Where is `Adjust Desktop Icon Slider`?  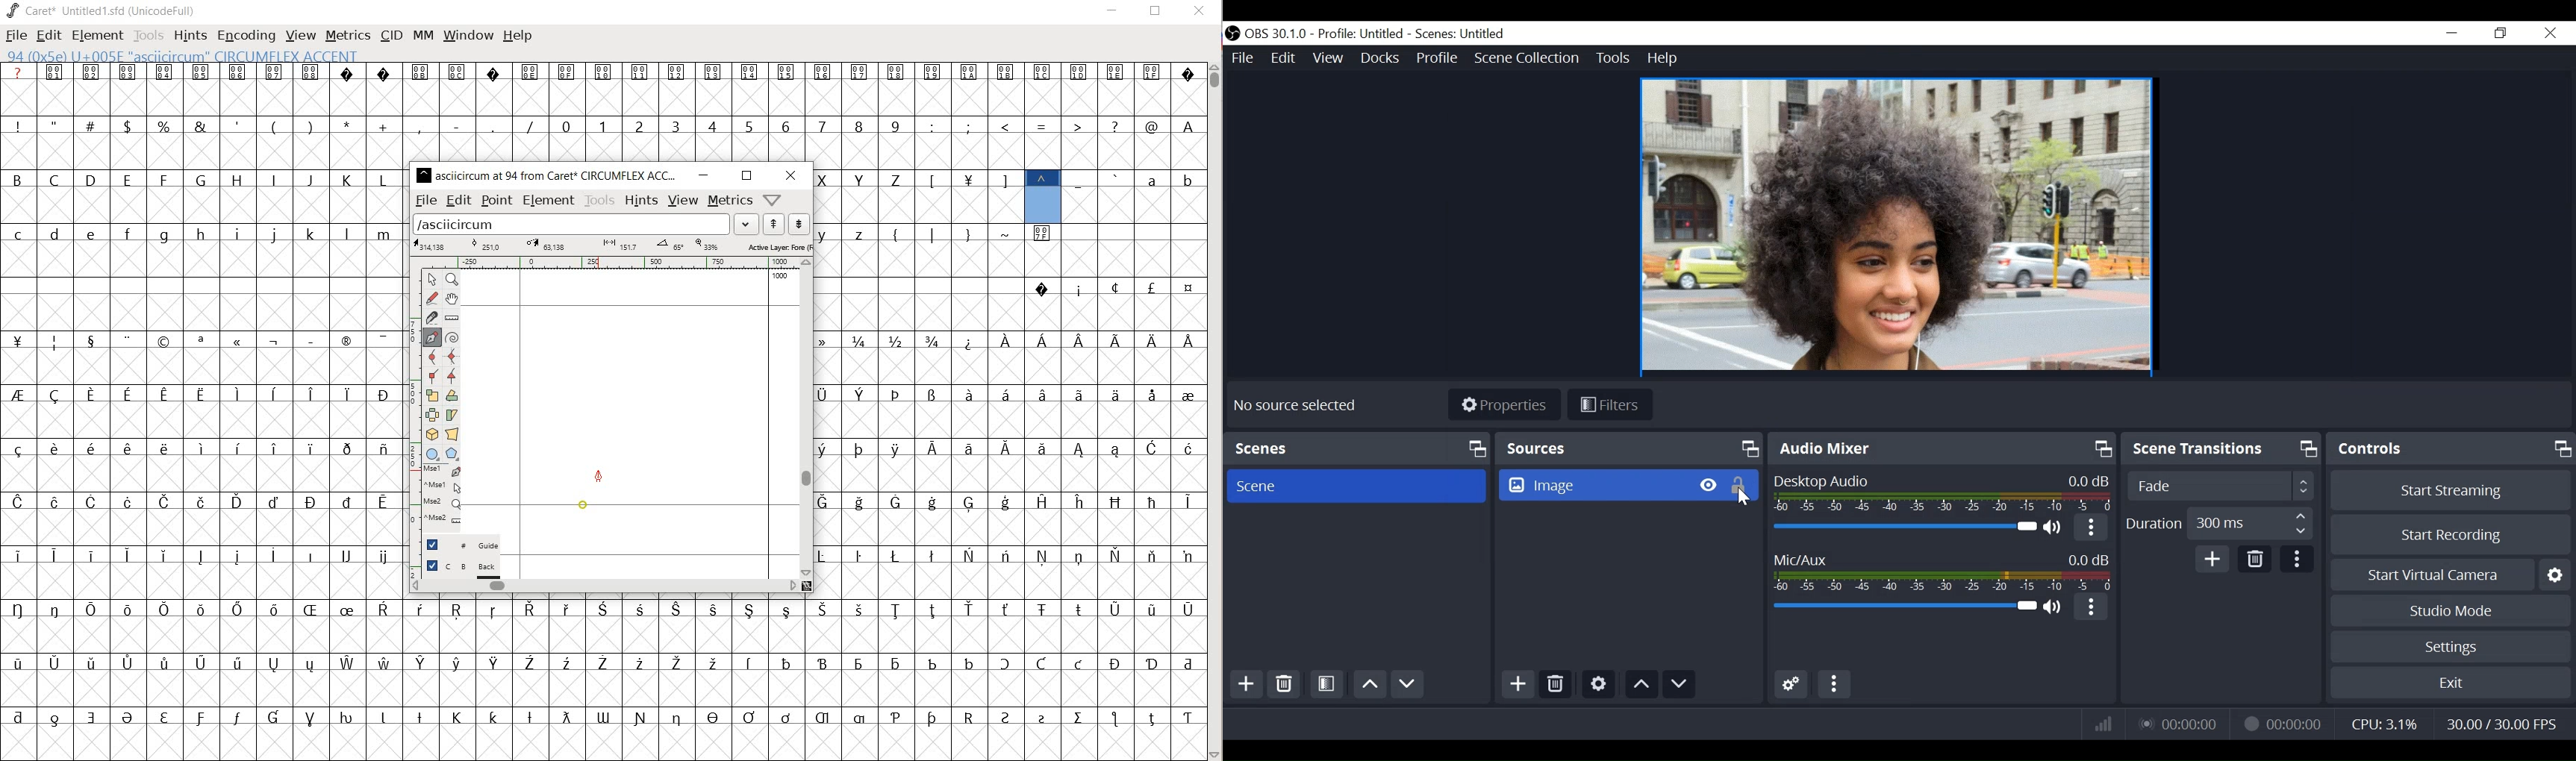
Adjust Desktop Icon Slider is located at coordinates (1903, 528).